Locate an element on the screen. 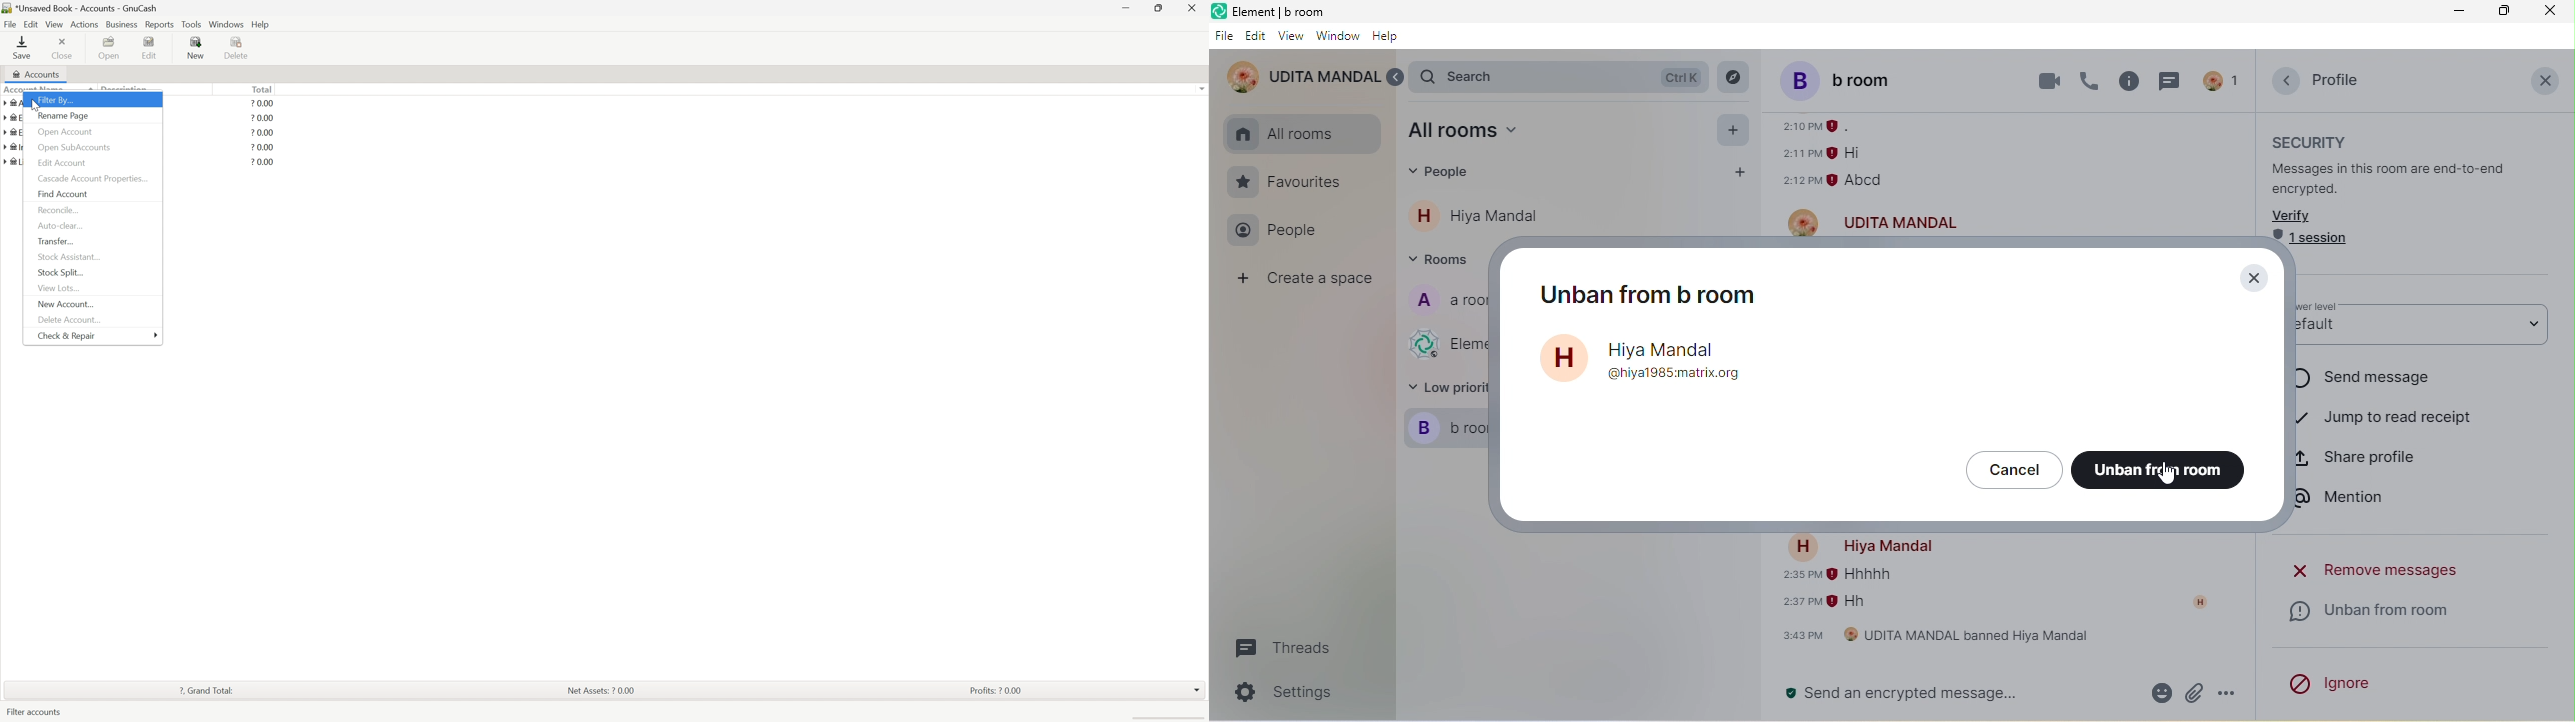  emoji is located at coordinates (2158, 692).